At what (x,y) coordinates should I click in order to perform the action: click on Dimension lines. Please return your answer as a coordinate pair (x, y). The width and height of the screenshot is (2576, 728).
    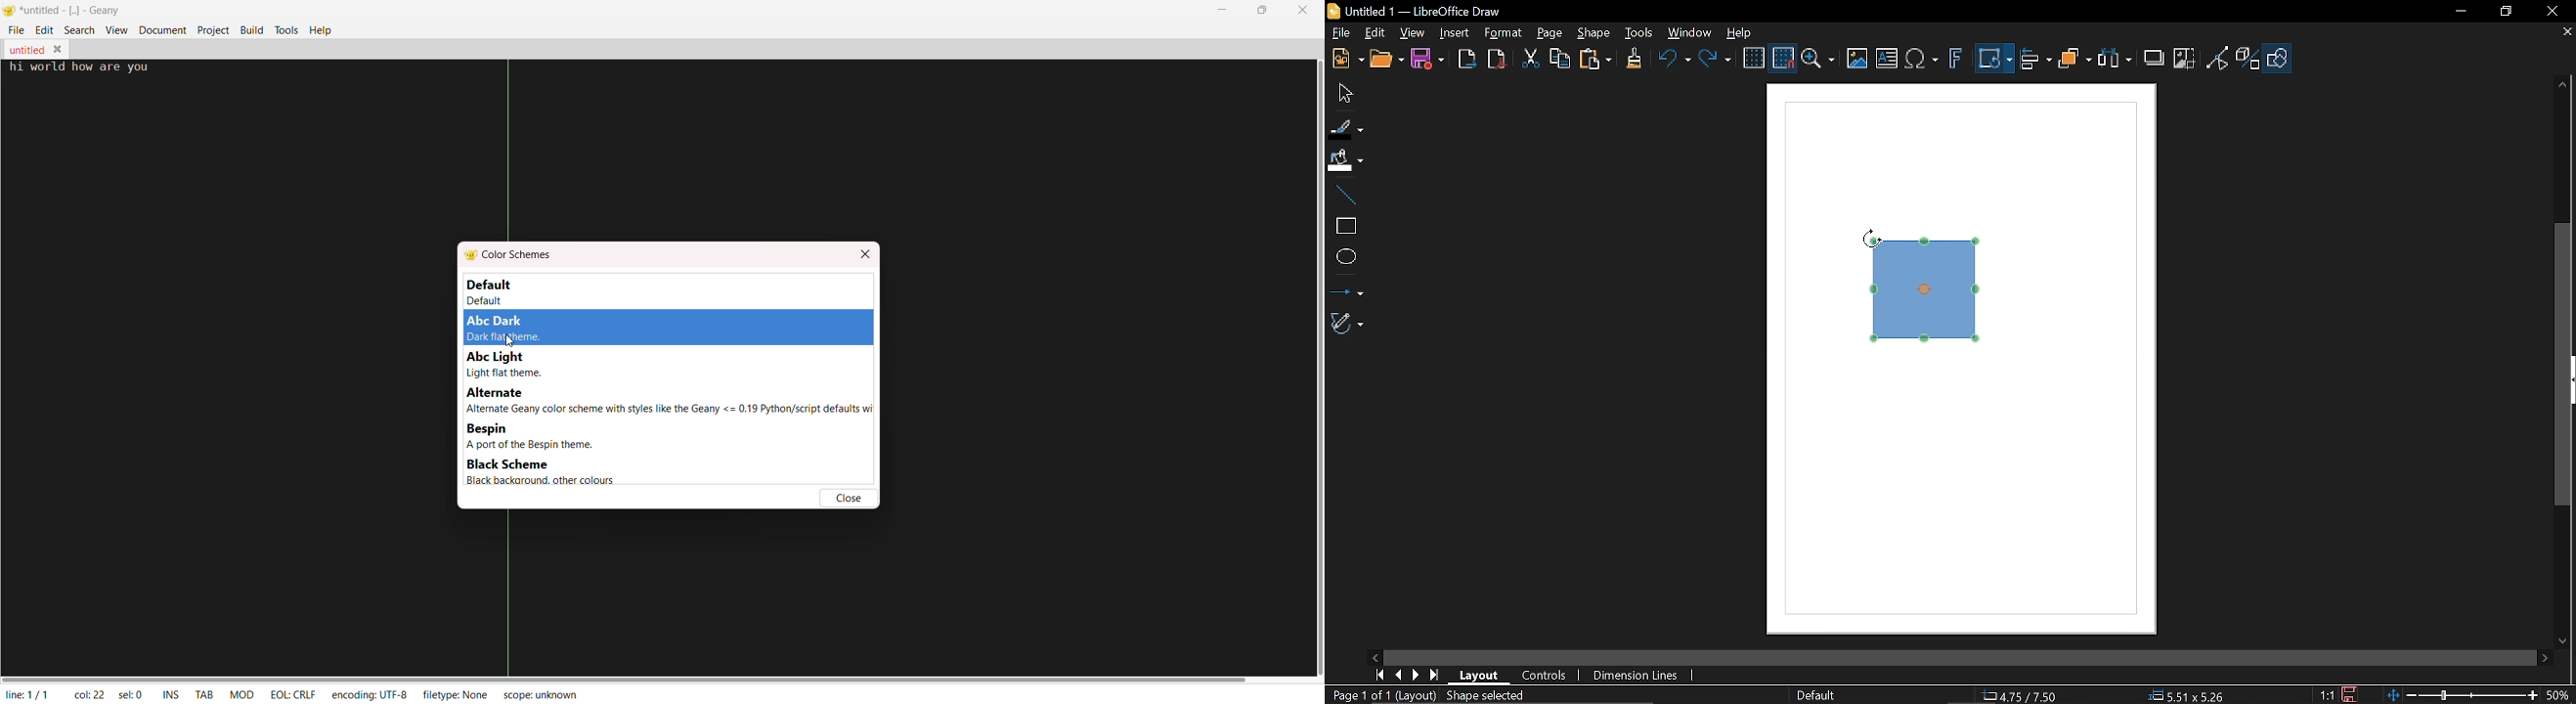
    Looking at the image, I should click on (1632, 675).